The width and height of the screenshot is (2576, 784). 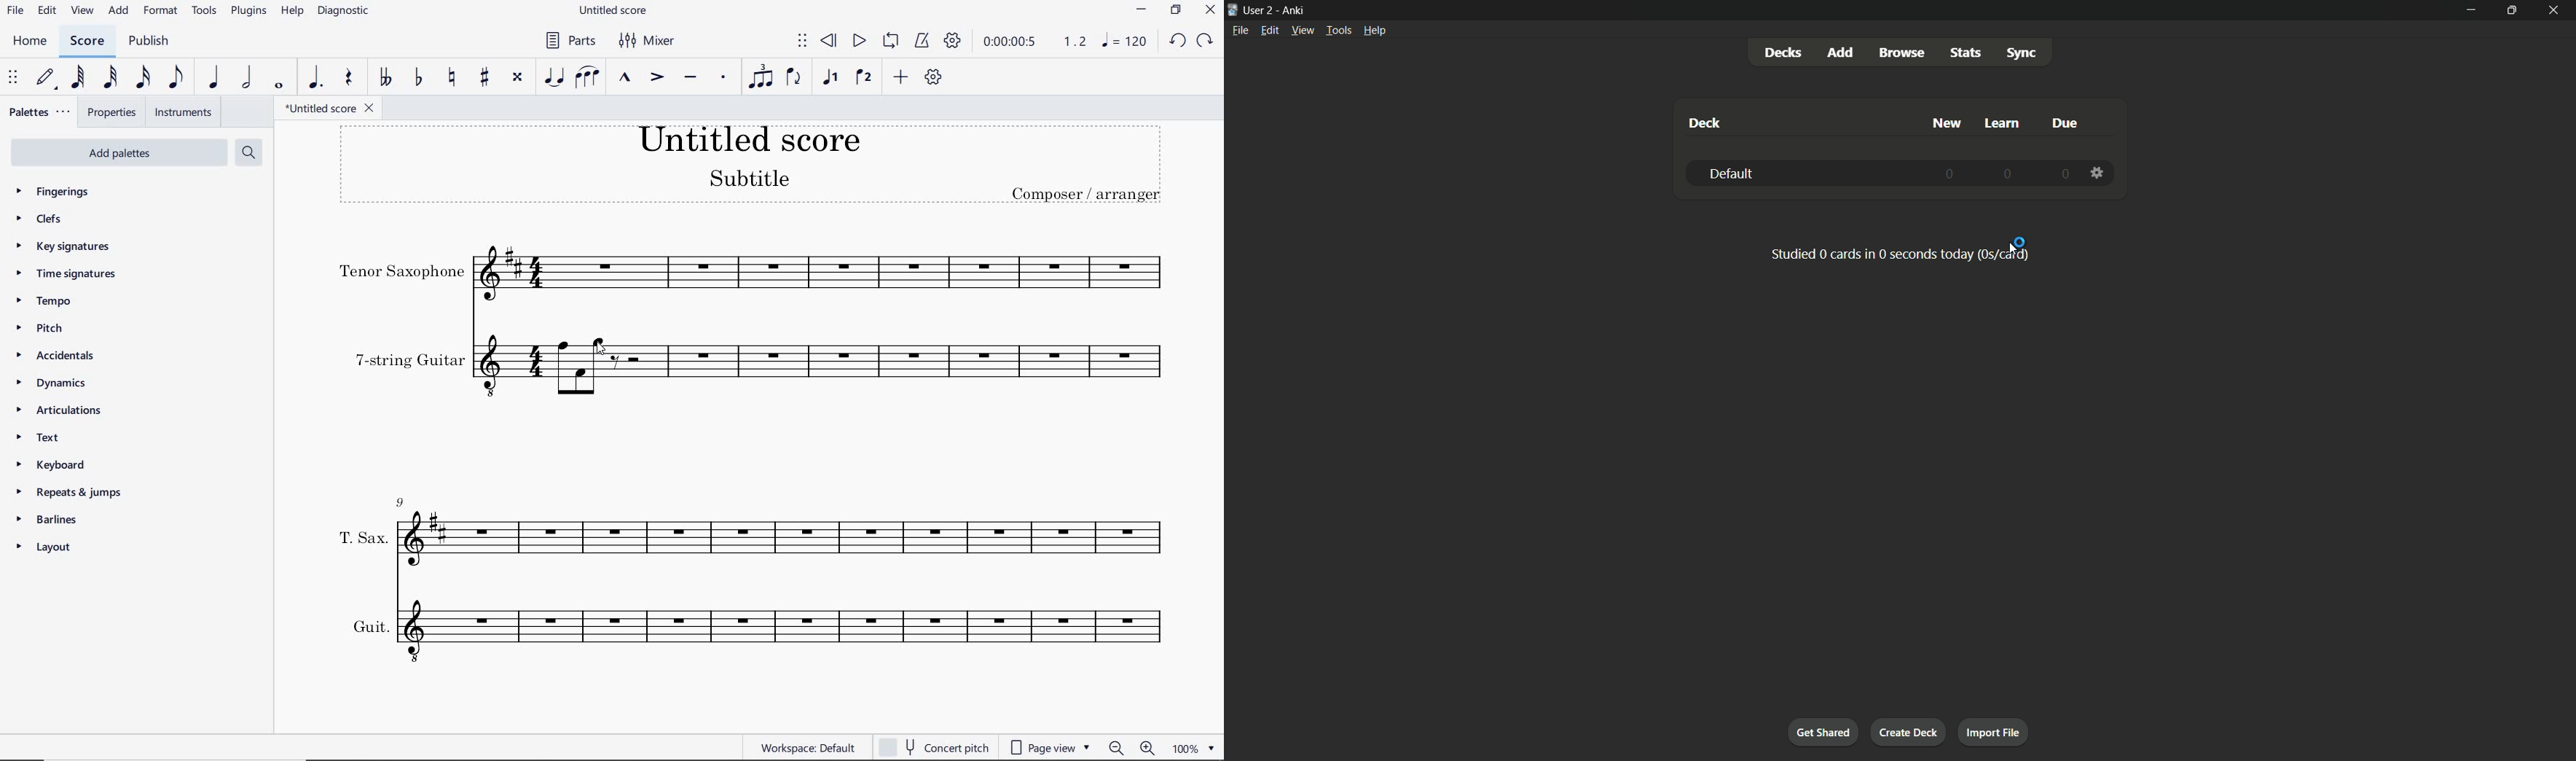 What do you see at coordinates (2022, 53) in the screenshot?
I see `Sync` at bounding box center [2022, 53].